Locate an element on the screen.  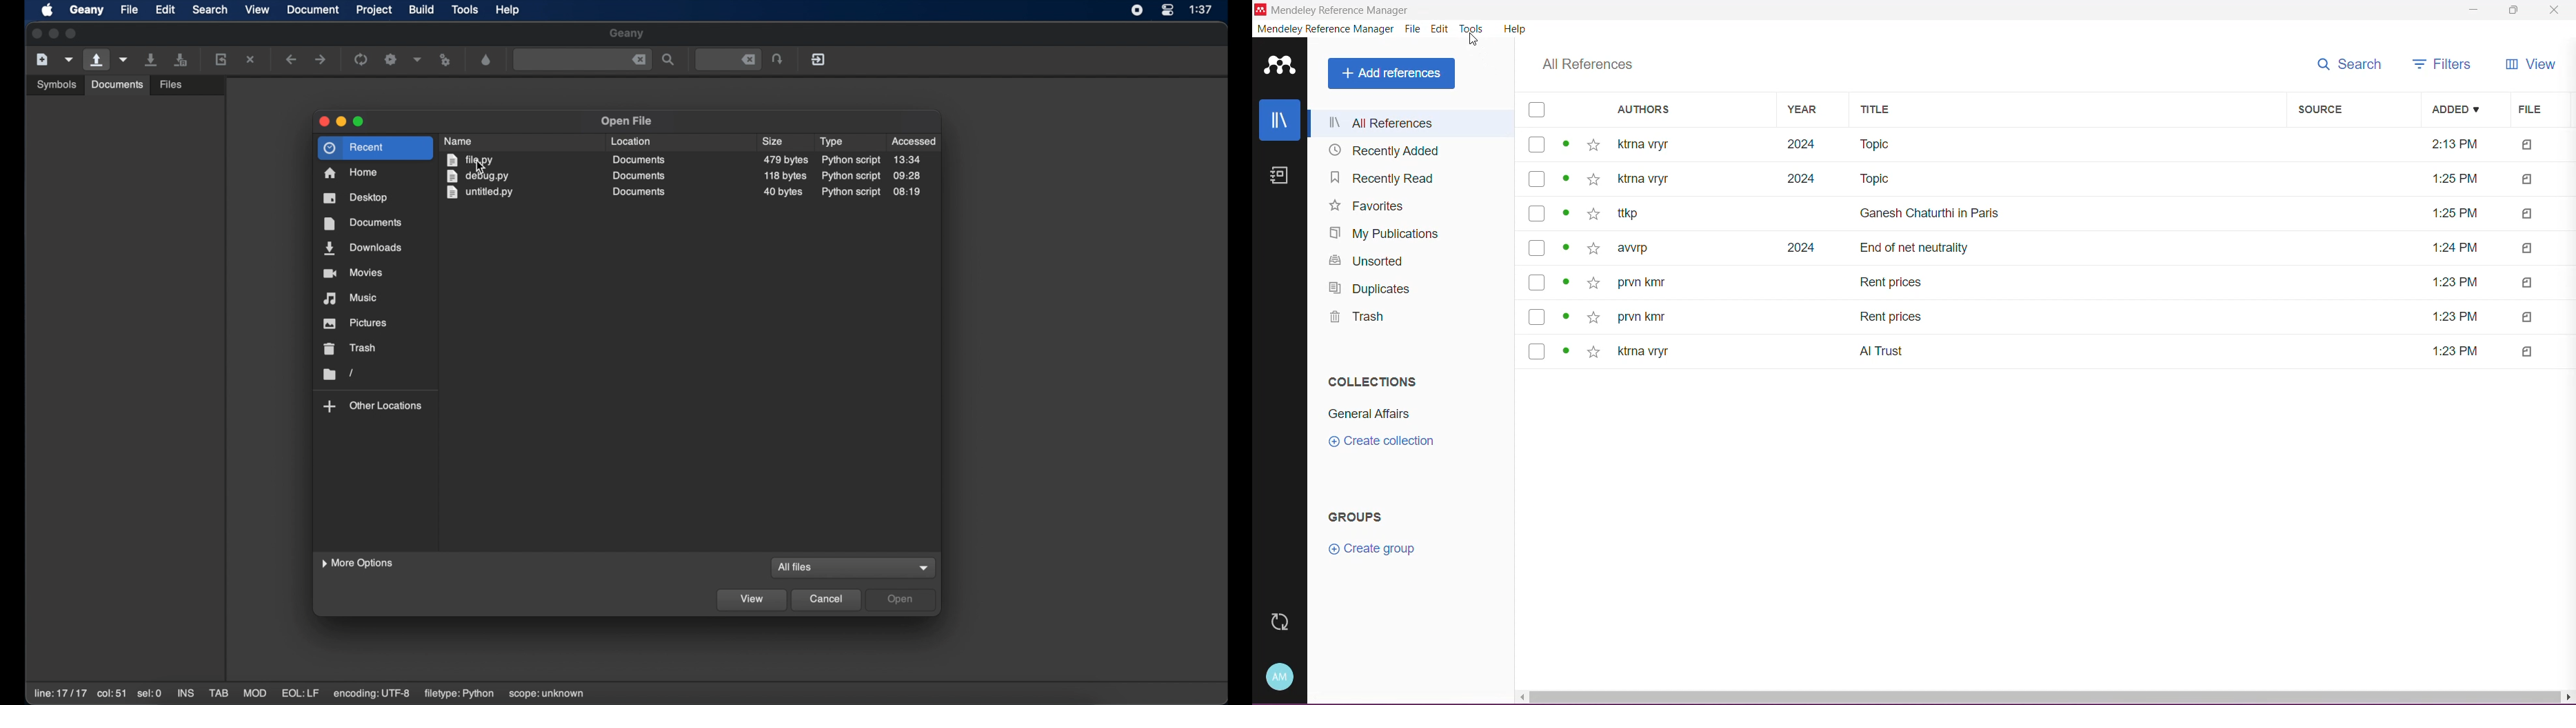
Application Name is located at coordinates (1340, 11).